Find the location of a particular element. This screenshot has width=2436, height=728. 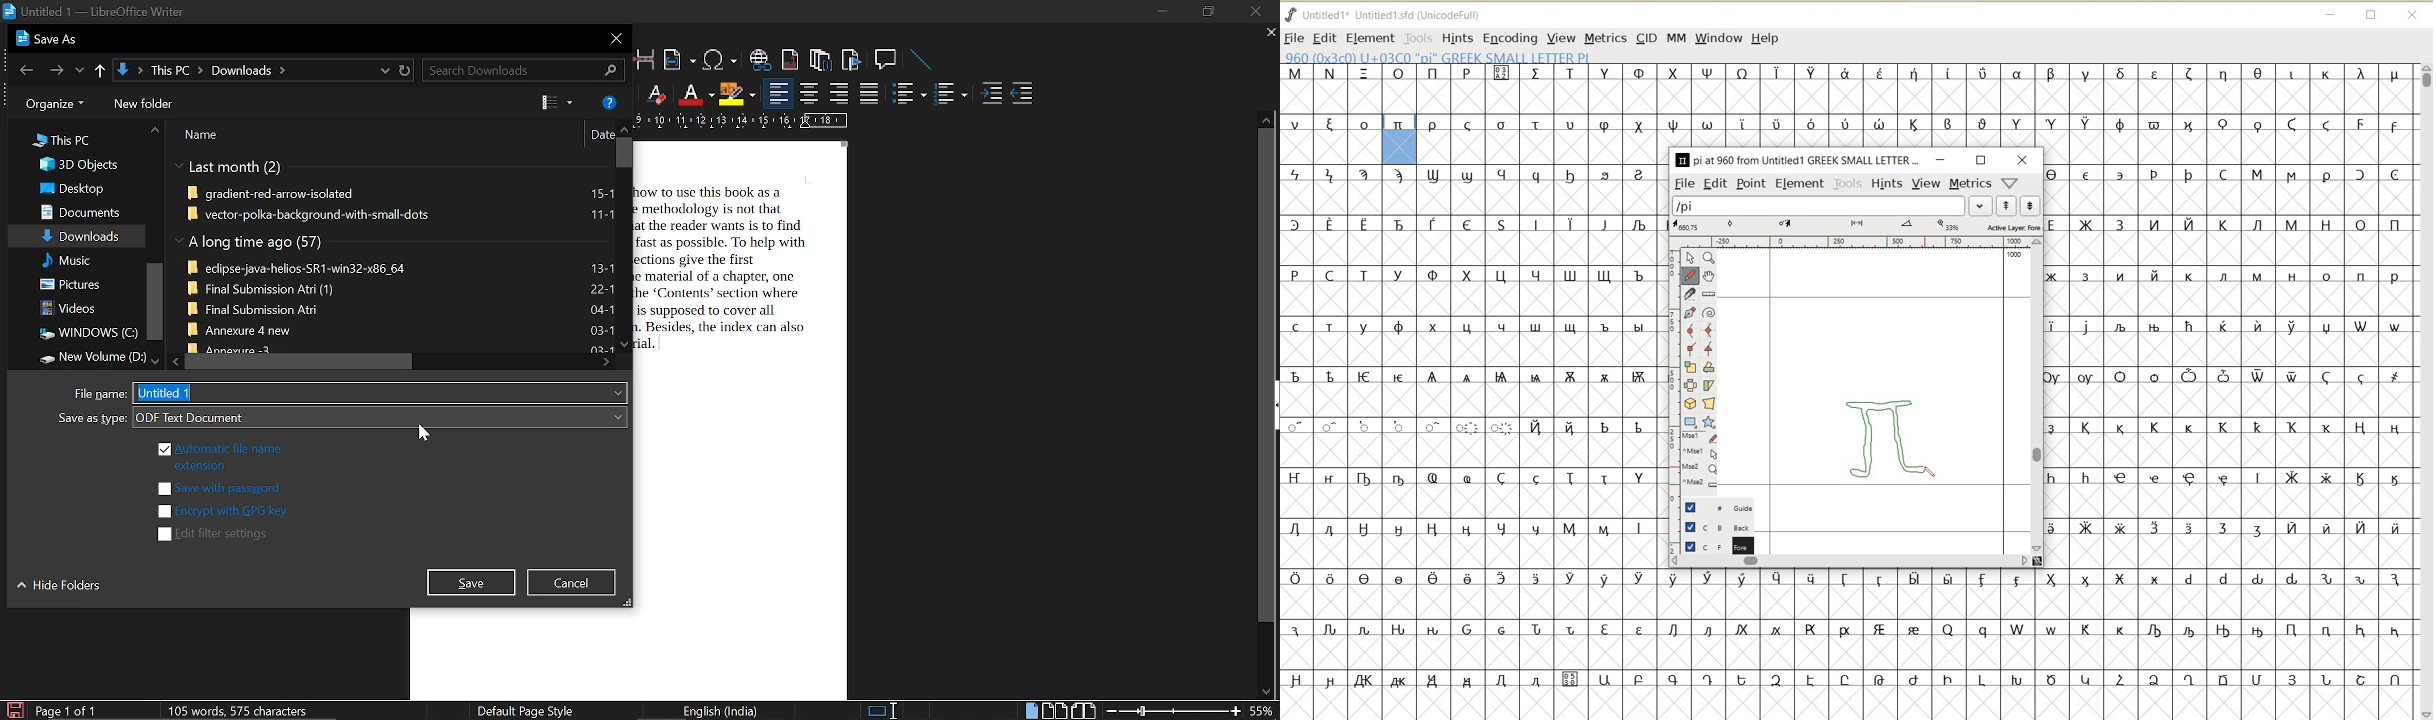

insert endnote is located at coordinates (820, 58).